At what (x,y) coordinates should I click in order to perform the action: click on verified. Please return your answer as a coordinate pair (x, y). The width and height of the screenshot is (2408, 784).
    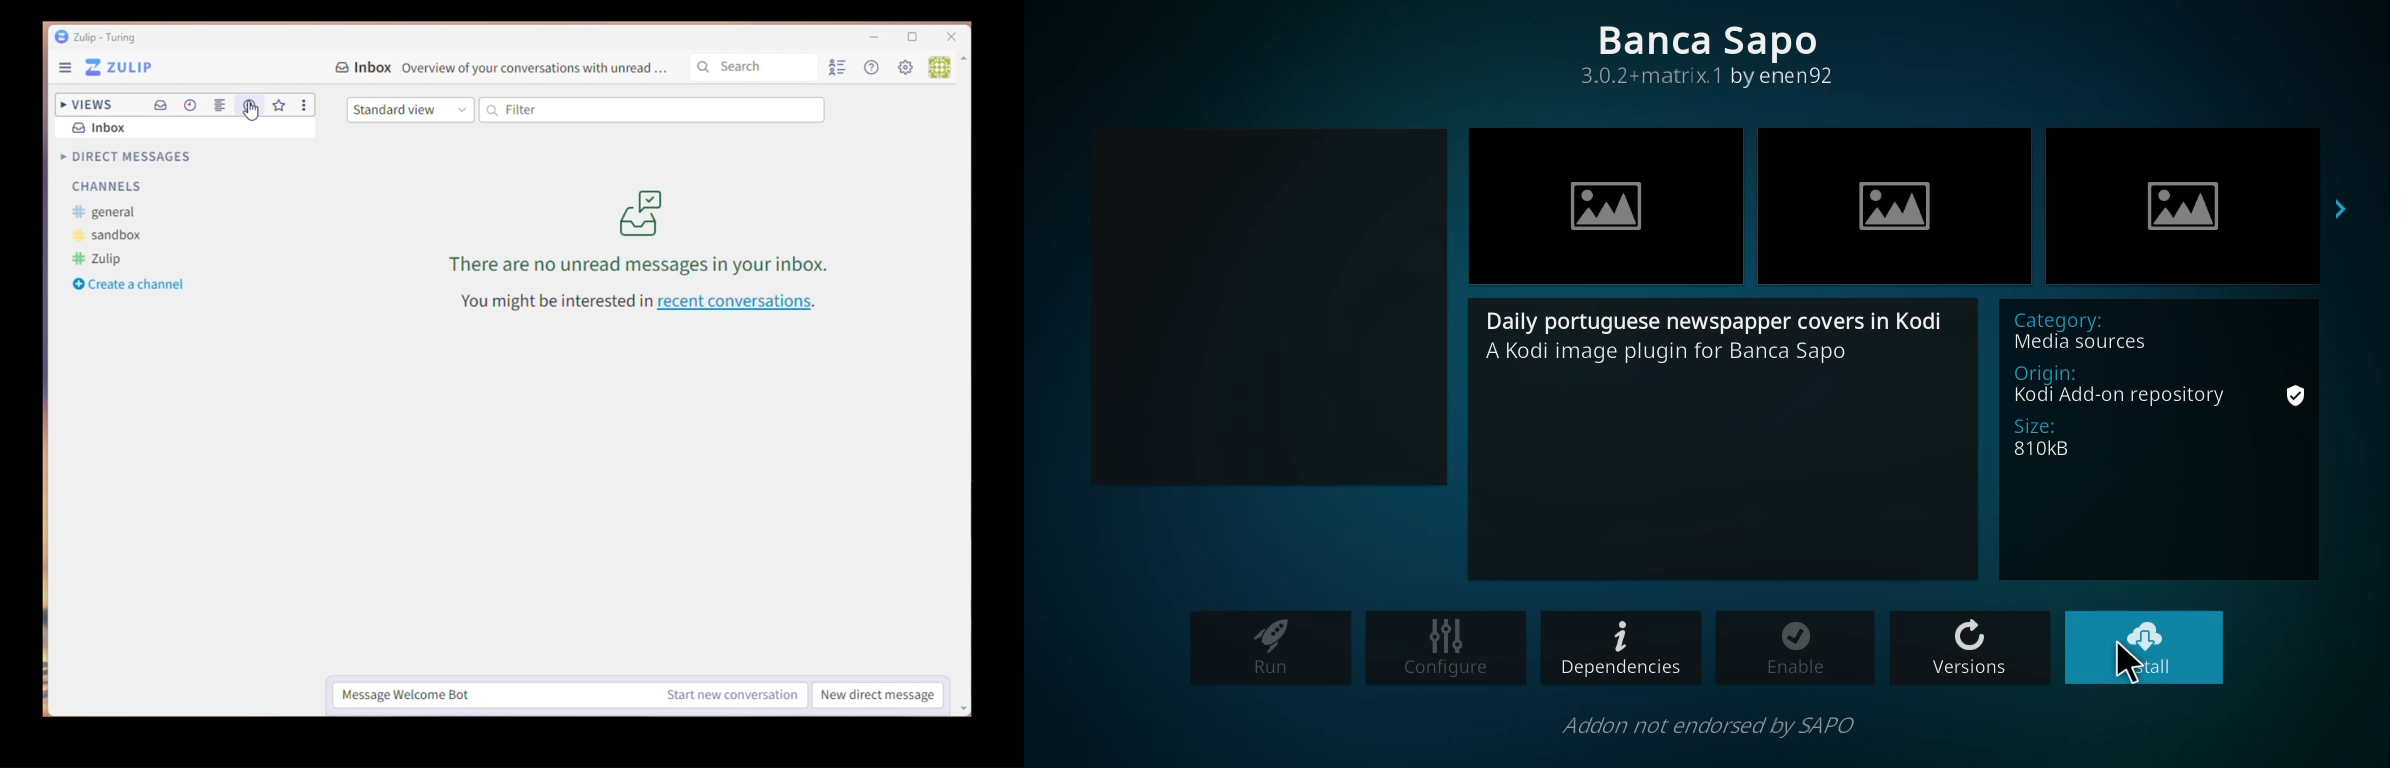
    Looking at the image, I should click on (2297, 397).